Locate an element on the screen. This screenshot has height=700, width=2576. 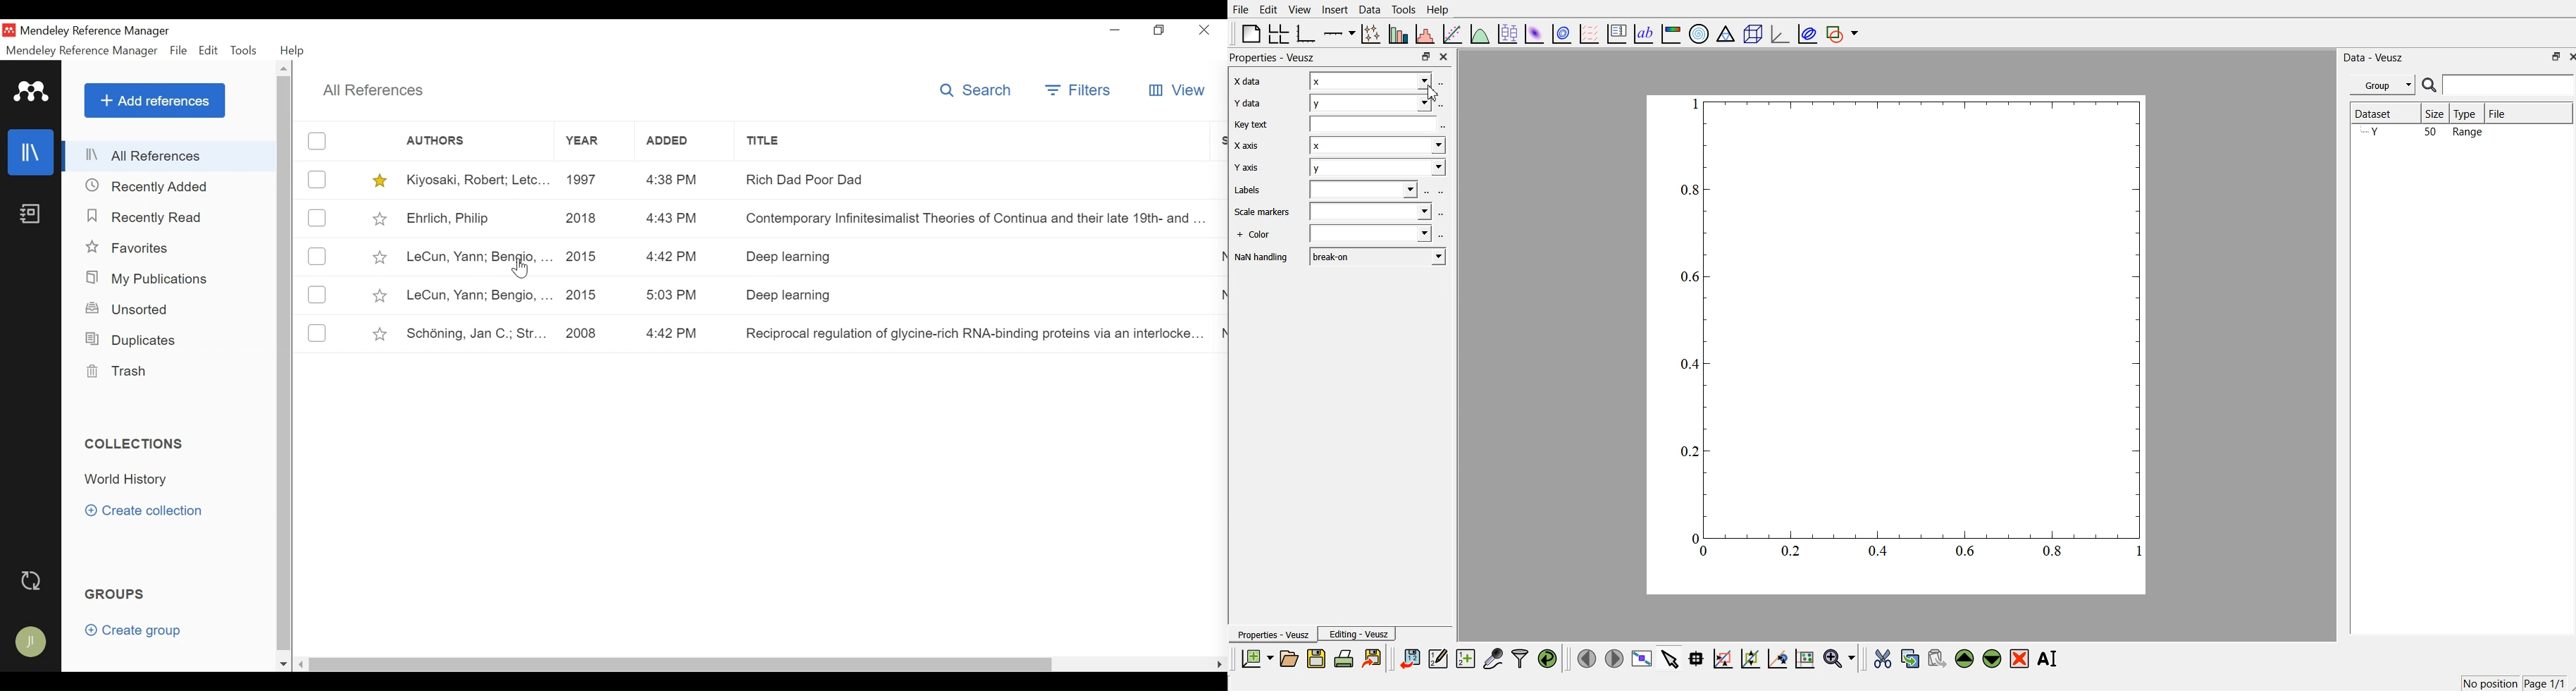
4:42 PM is located at coordinates (673, 258).